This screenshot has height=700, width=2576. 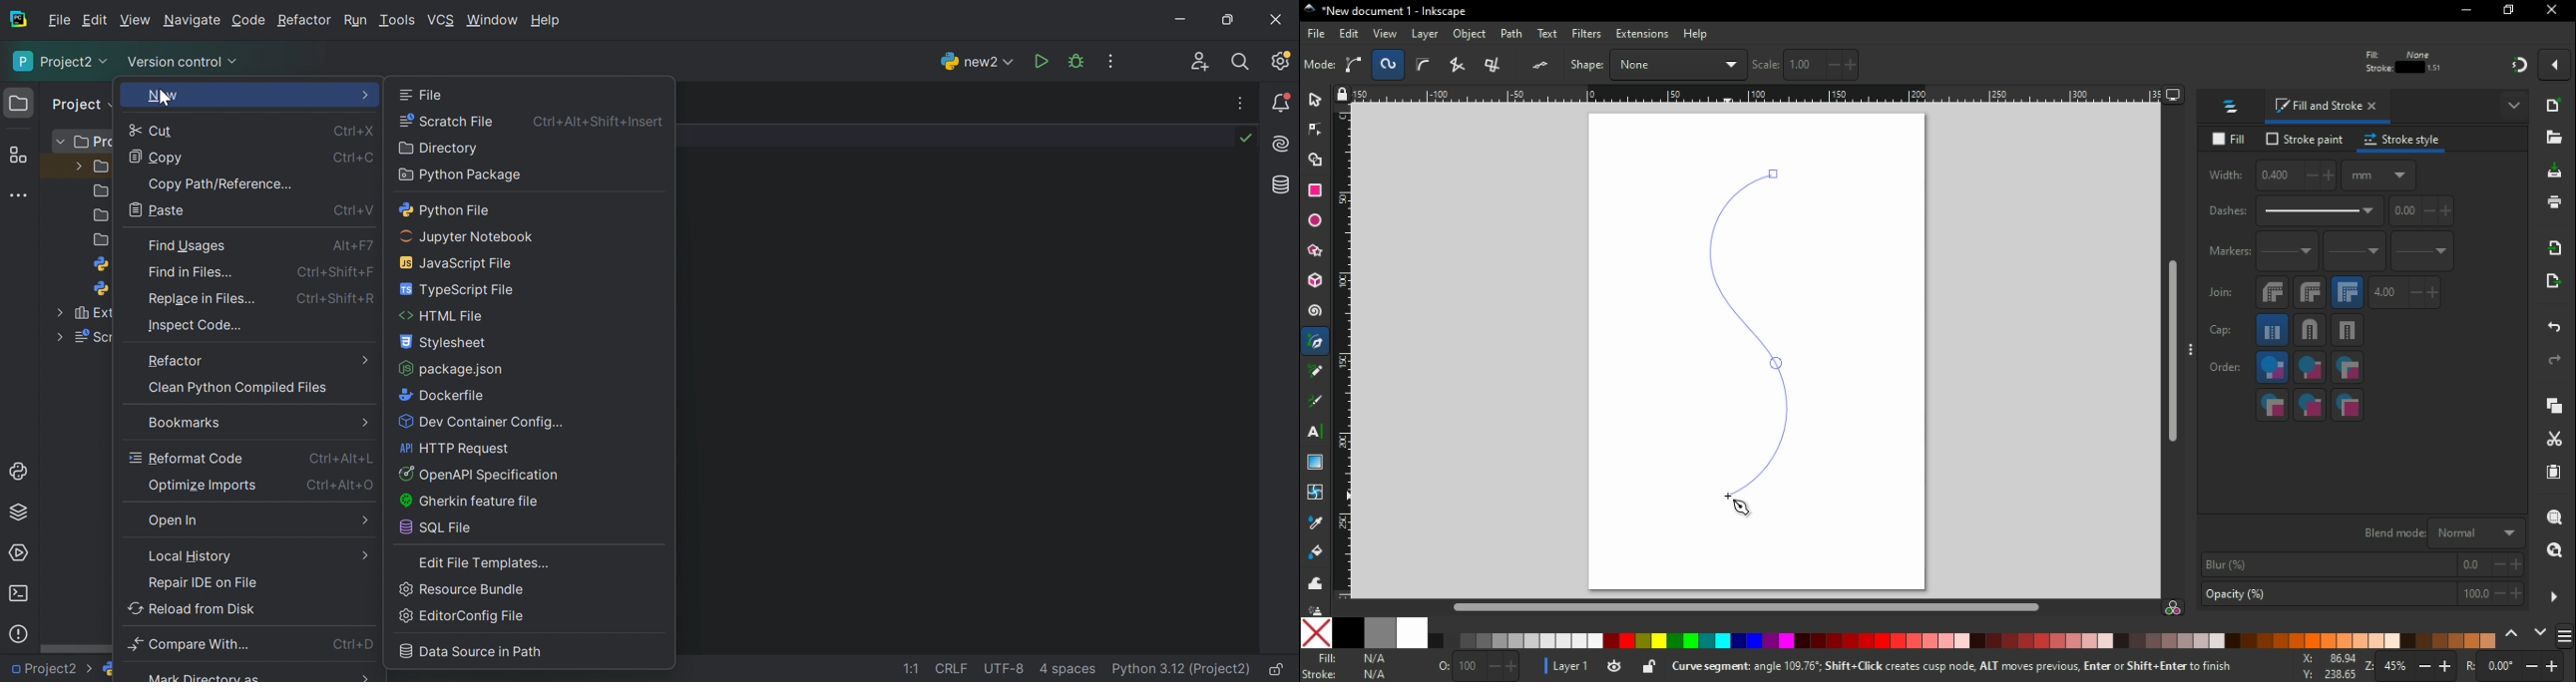 What do you see at coordinates (2192, 353) in the screenshot?
I see `more options` at bounding box center [2192, 353].